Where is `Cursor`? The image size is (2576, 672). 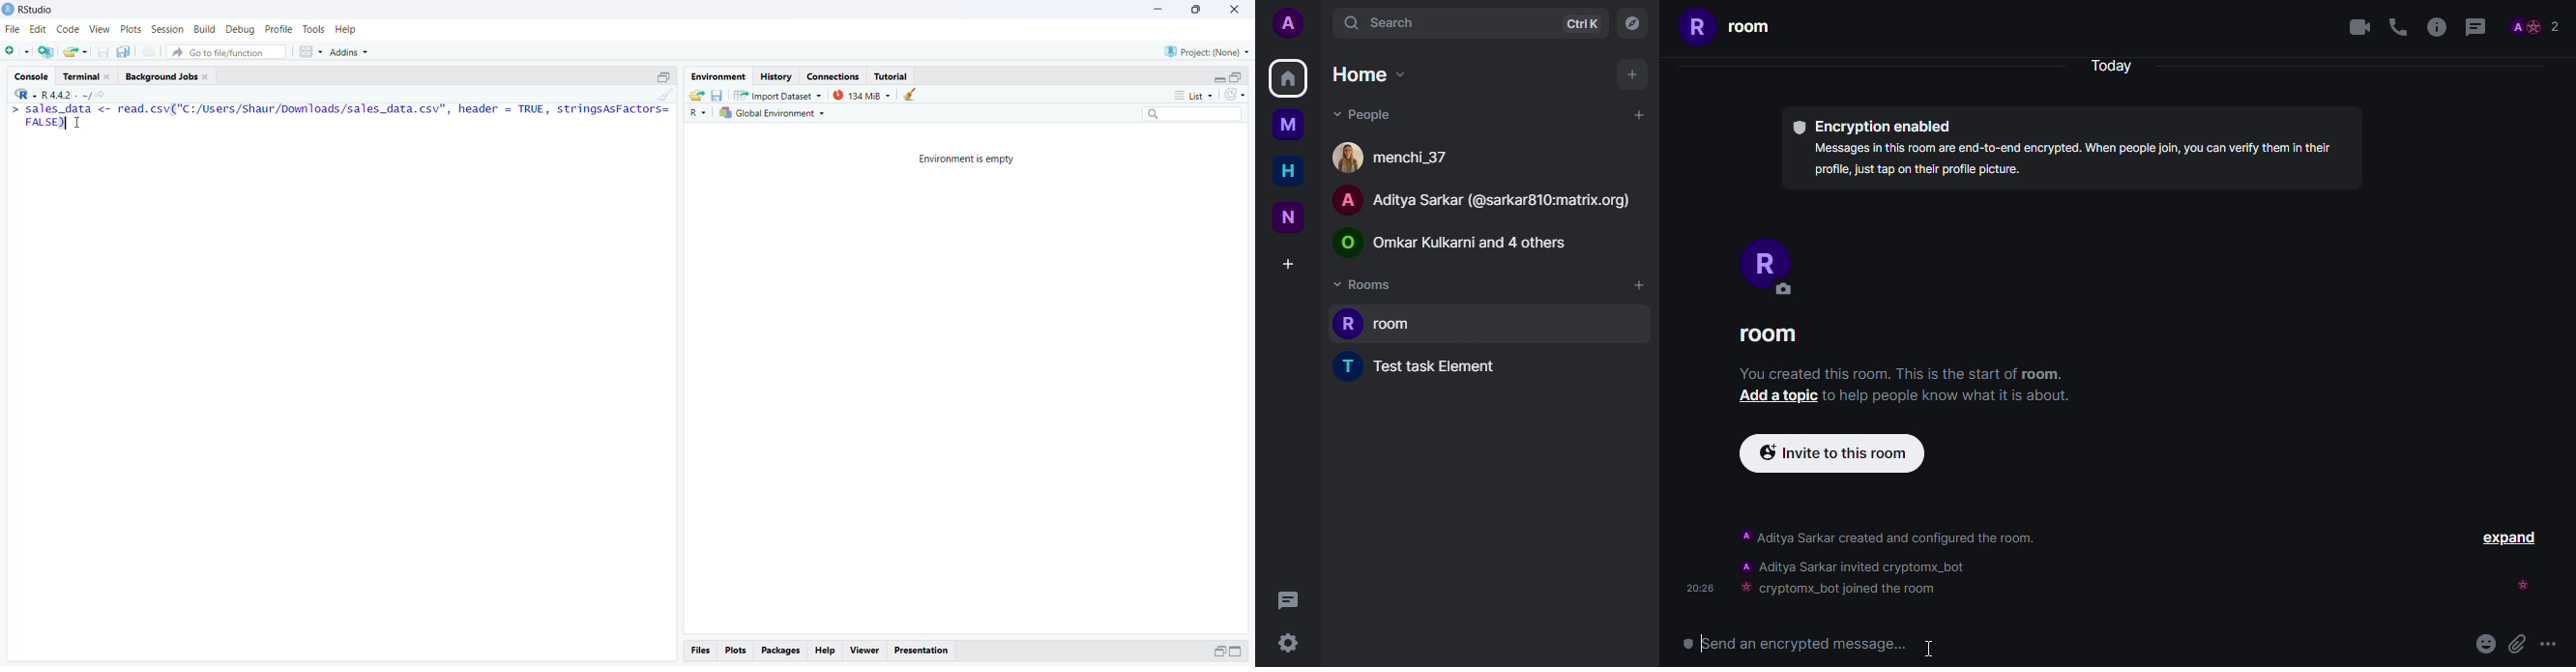
Cursor is located at coordinates (1928, 650).